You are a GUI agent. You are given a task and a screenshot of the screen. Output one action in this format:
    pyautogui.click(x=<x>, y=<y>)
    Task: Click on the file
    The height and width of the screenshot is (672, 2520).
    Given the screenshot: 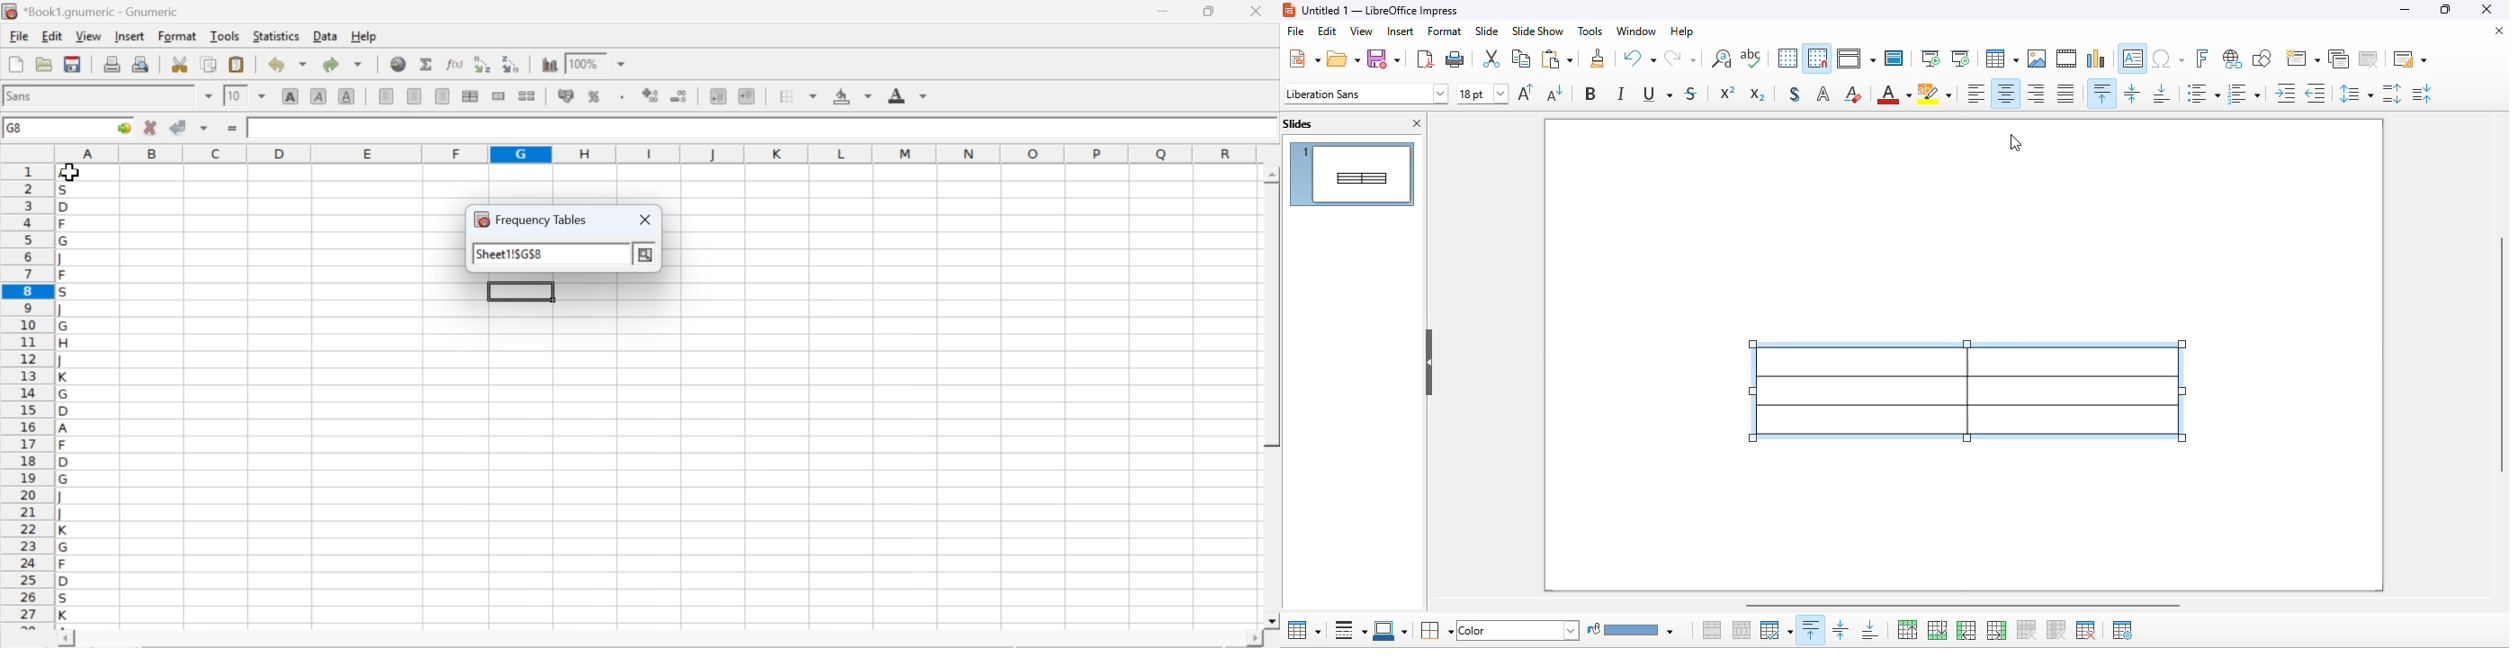 What is the action you would take?
    pyautogui.click(x=1295, y=31)
    